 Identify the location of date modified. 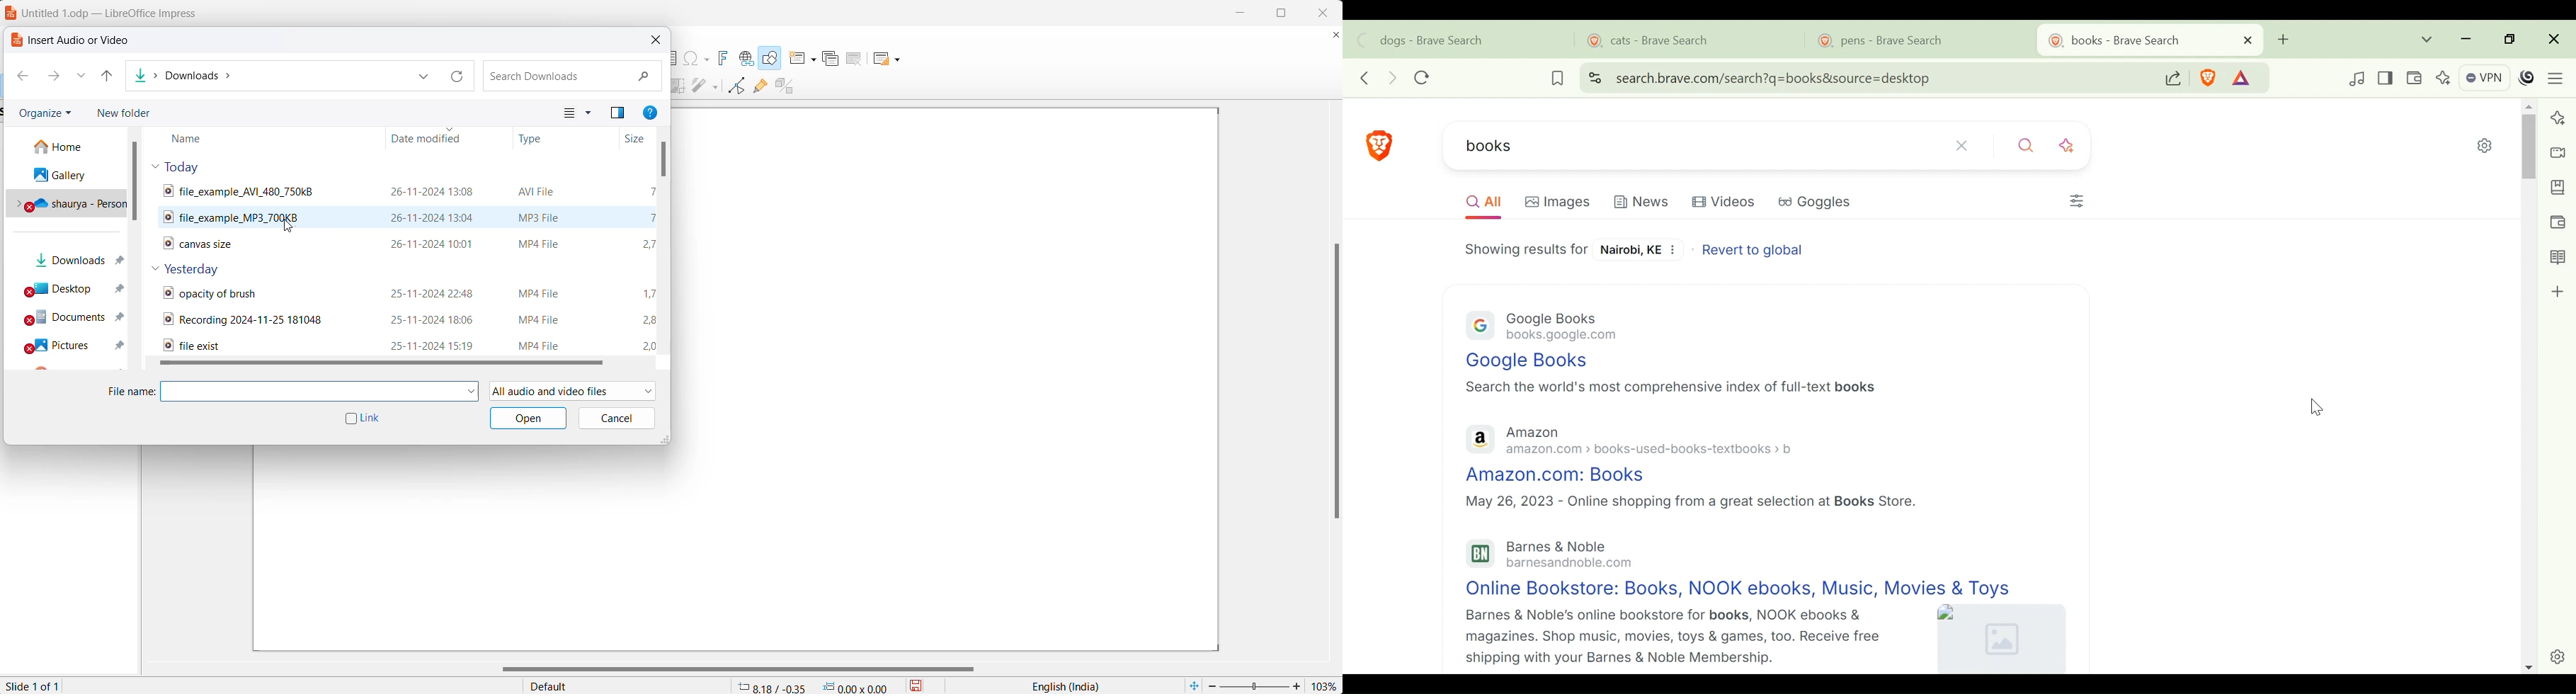
(433, 138).